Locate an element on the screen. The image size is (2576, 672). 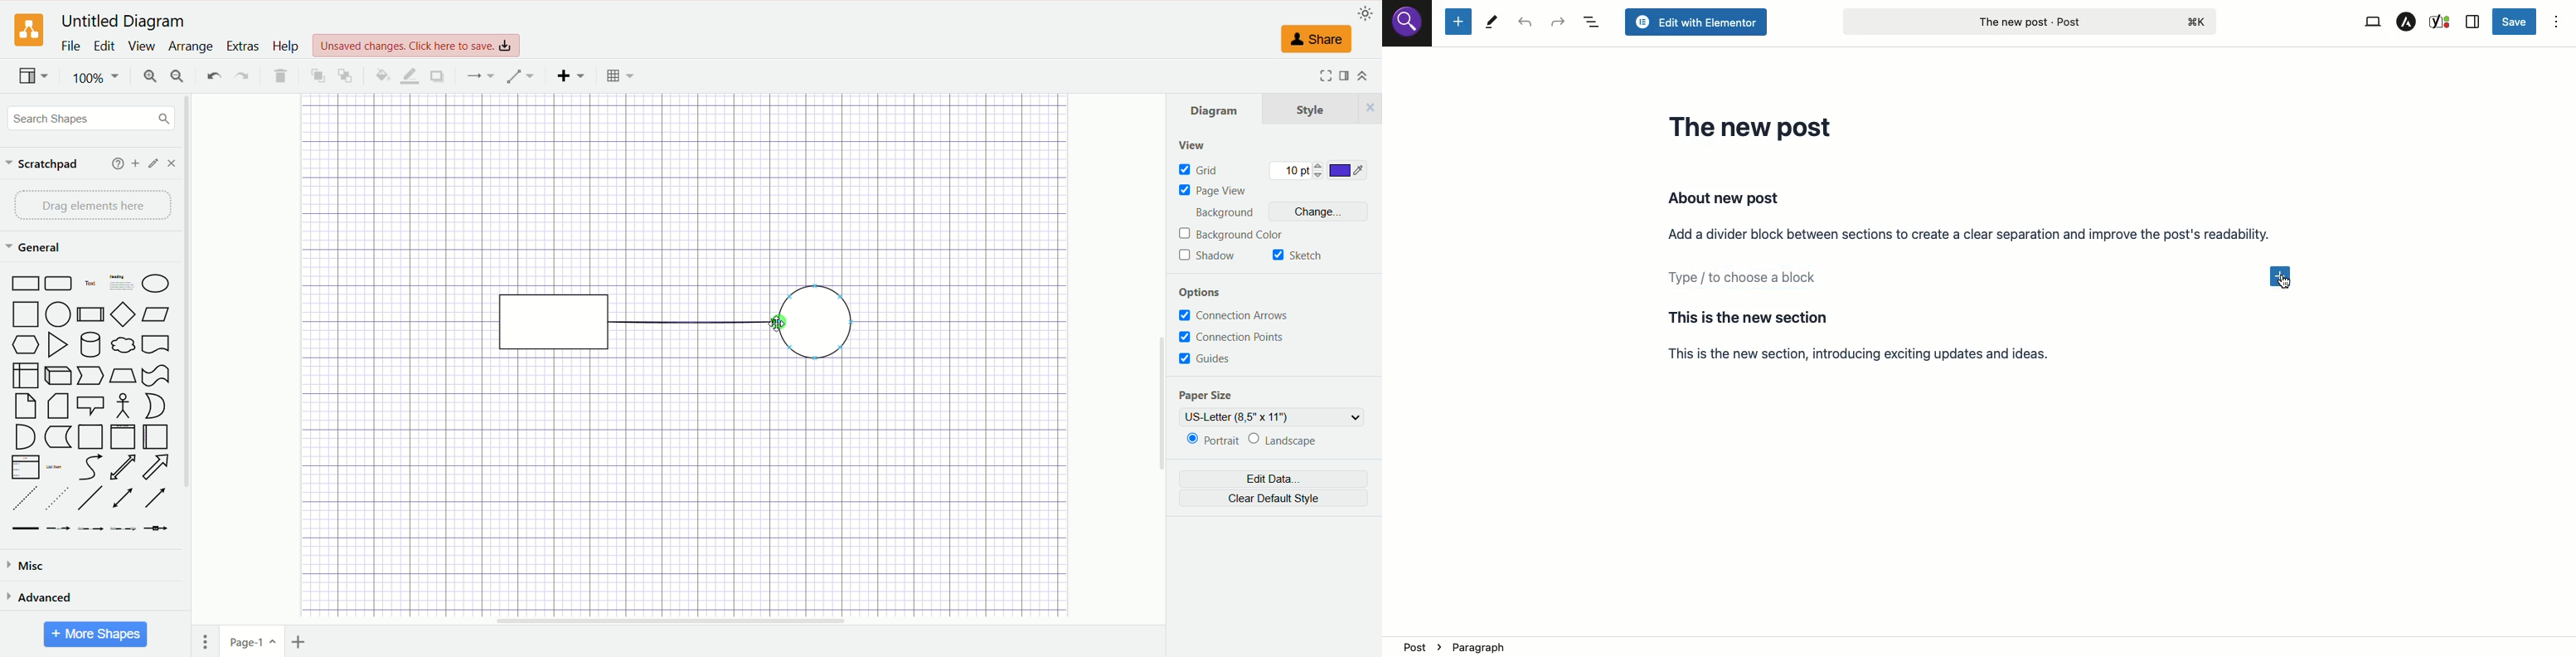
Speech Bubble is located at coordinates (91, 406).